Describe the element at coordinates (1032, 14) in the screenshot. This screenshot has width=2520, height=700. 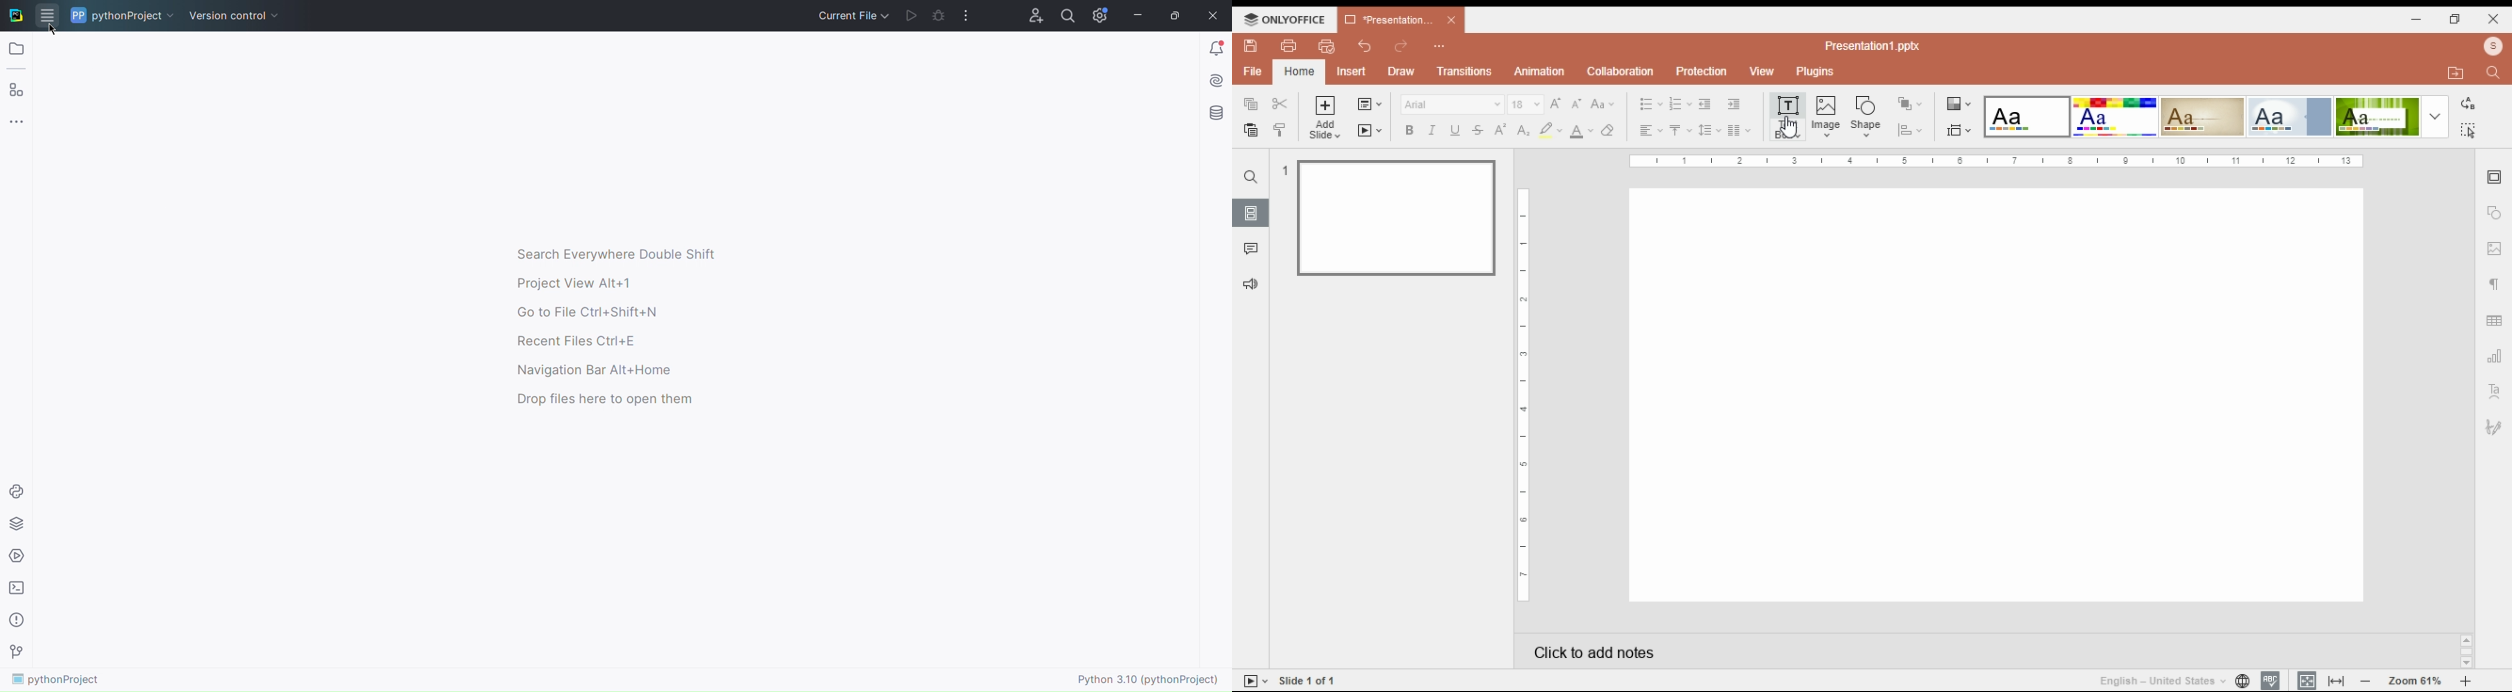
I see `Account` at that location.